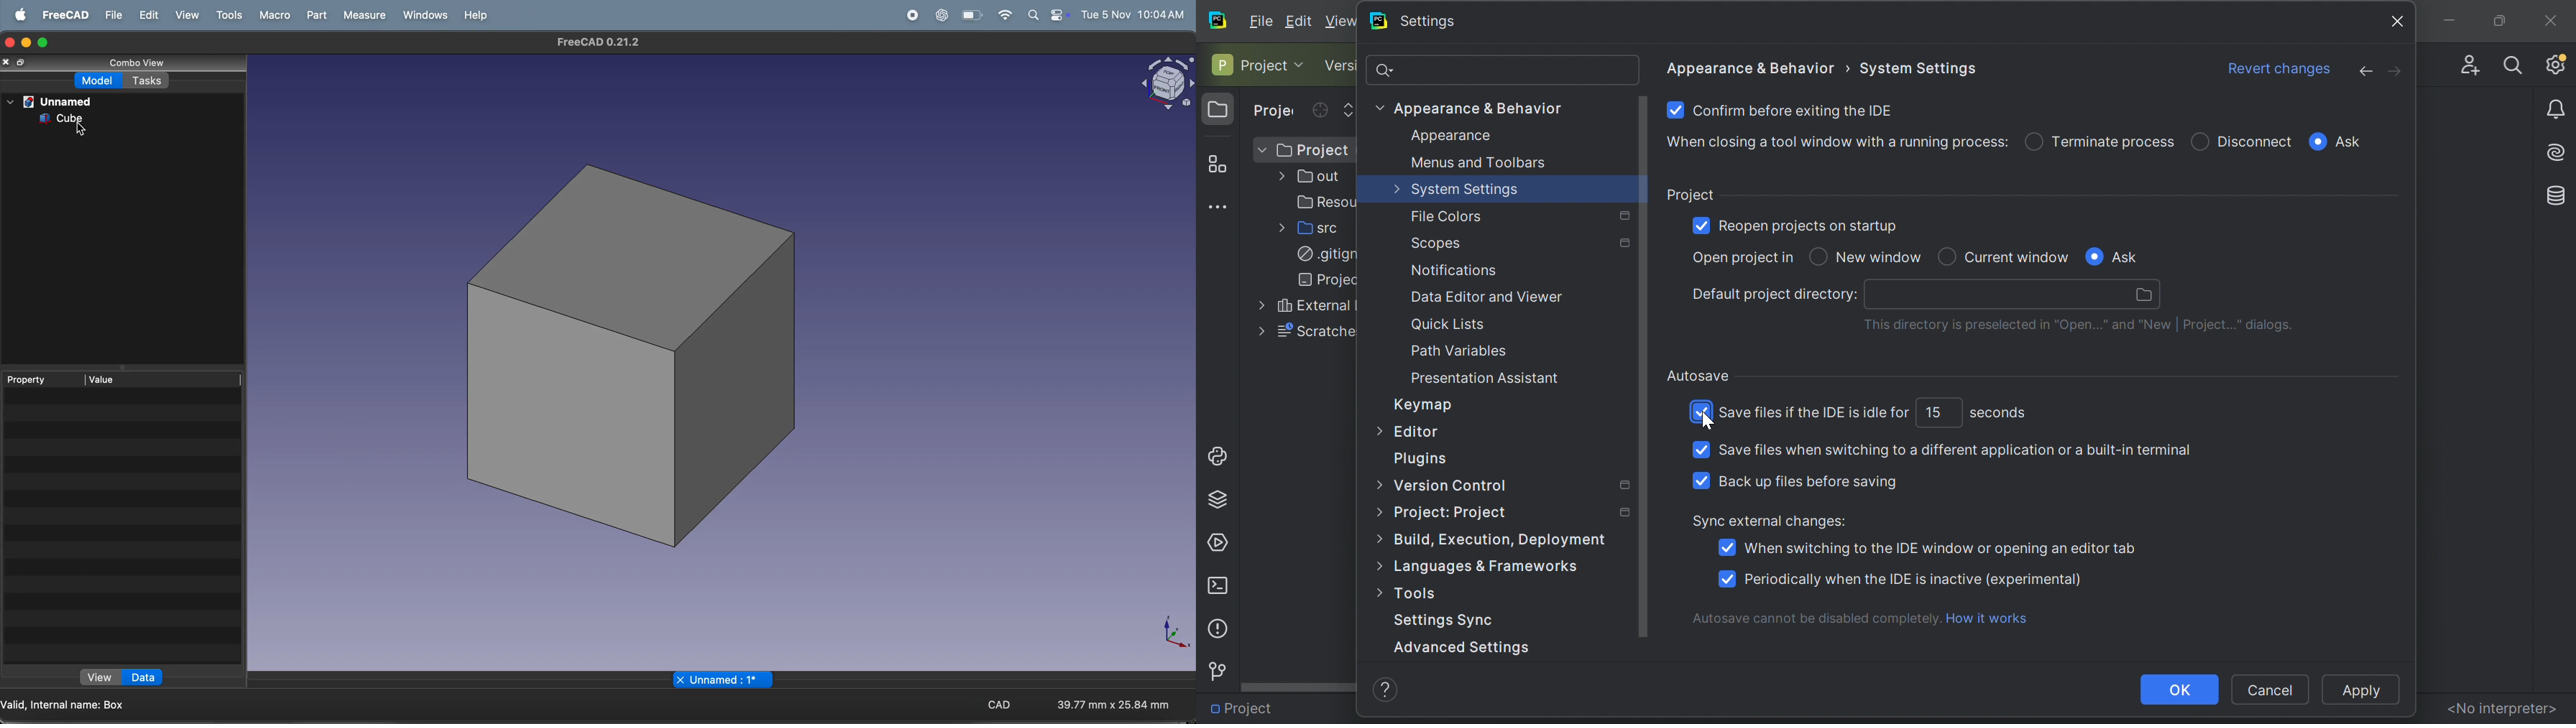  Describe the element at coordinates (1110, 704) in the screenshot. I see `aspect ratio` at that location.